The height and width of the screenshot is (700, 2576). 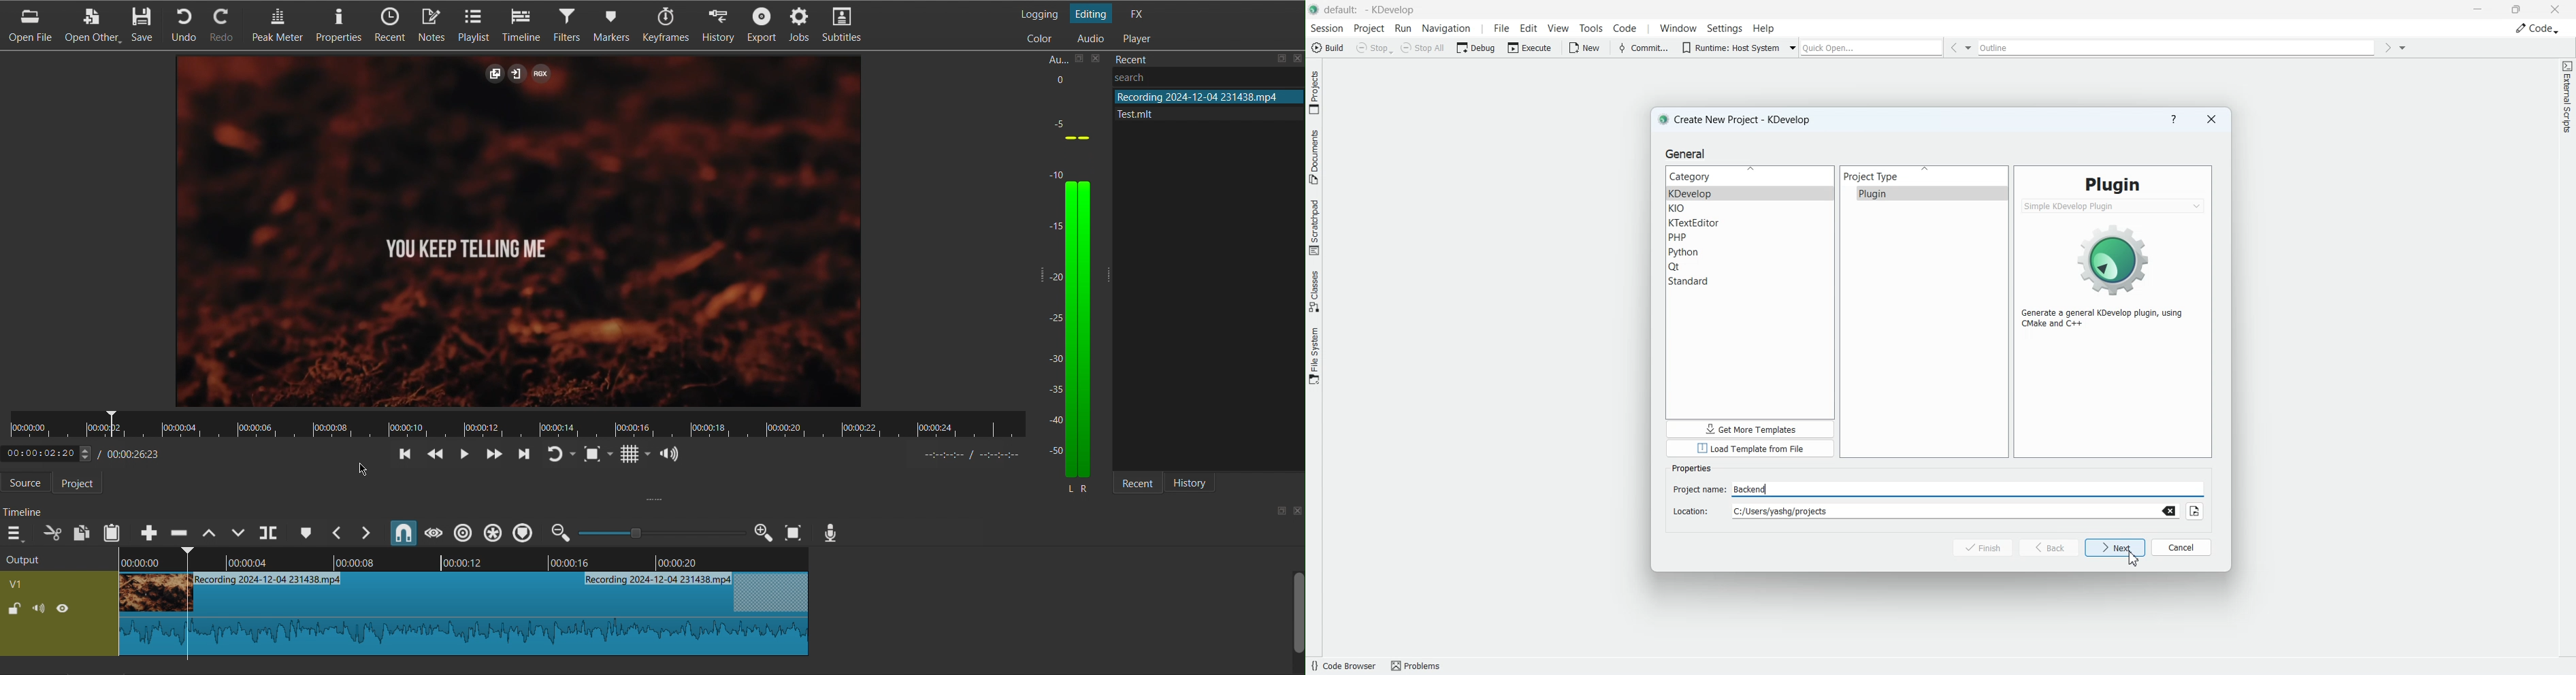 What do you see at coordinates (436, 455) in the screenshot?
I see `Skip Back` at bounding box center [436, 455].